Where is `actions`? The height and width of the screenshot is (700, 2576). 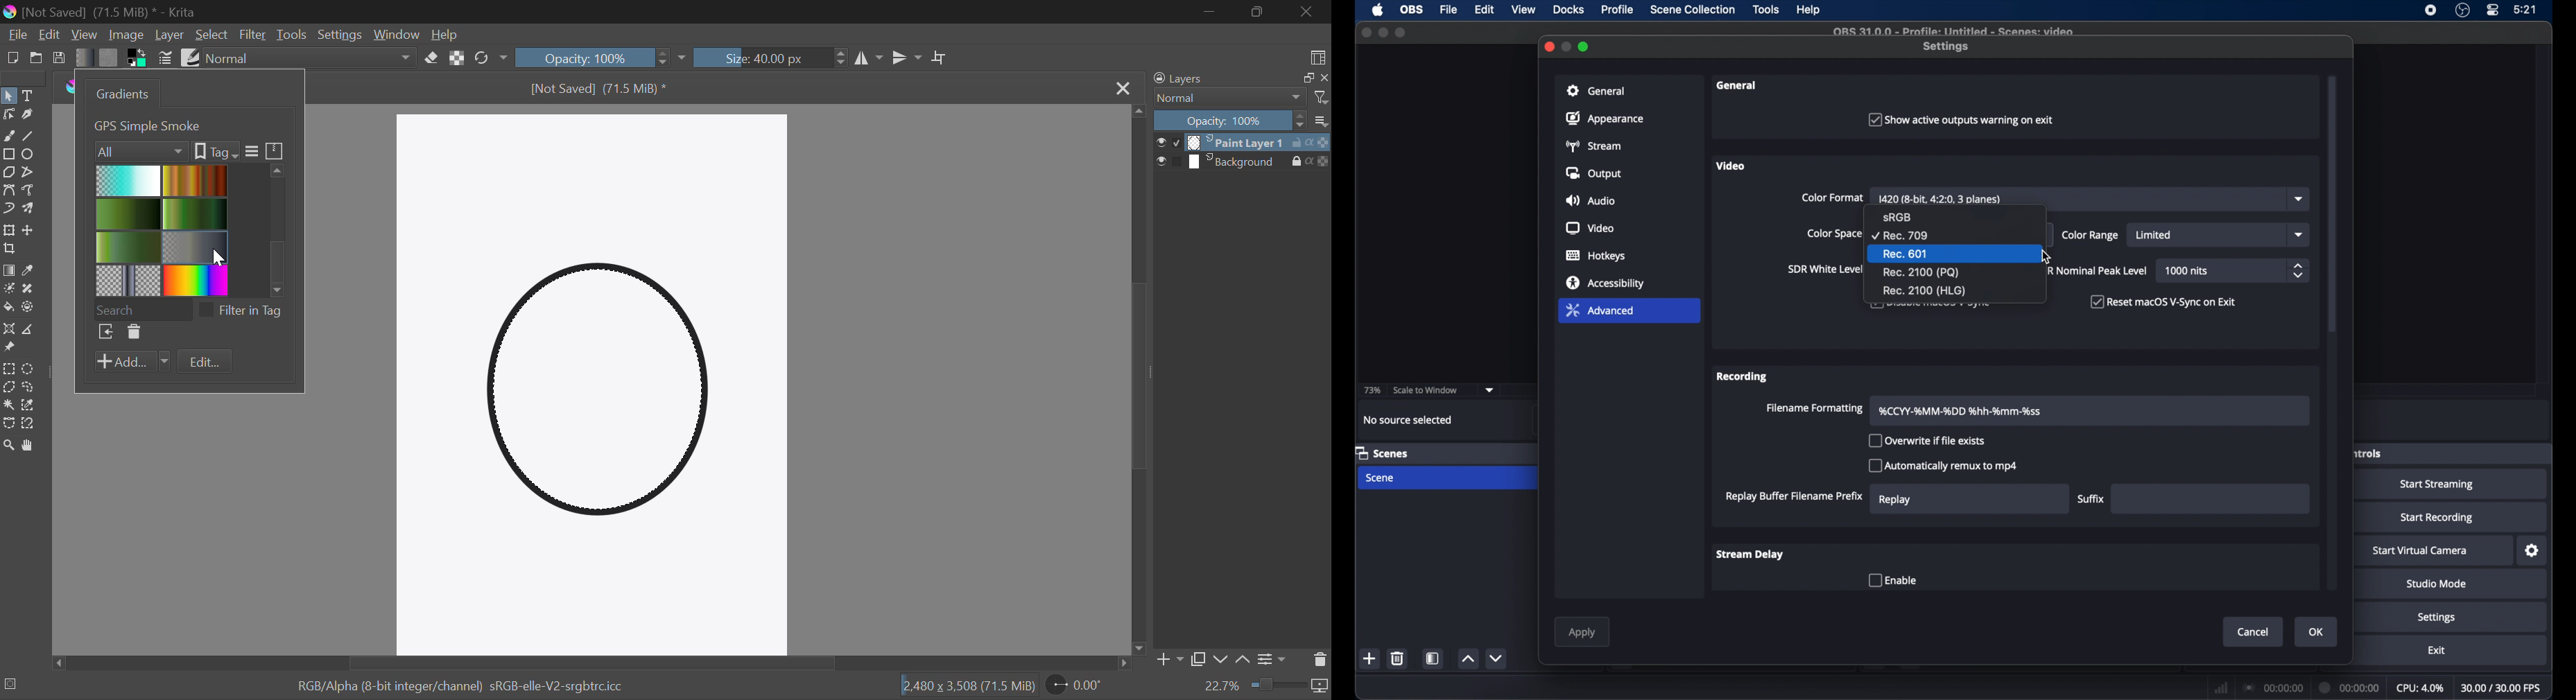
actions is located at coordinates (1310, 143).